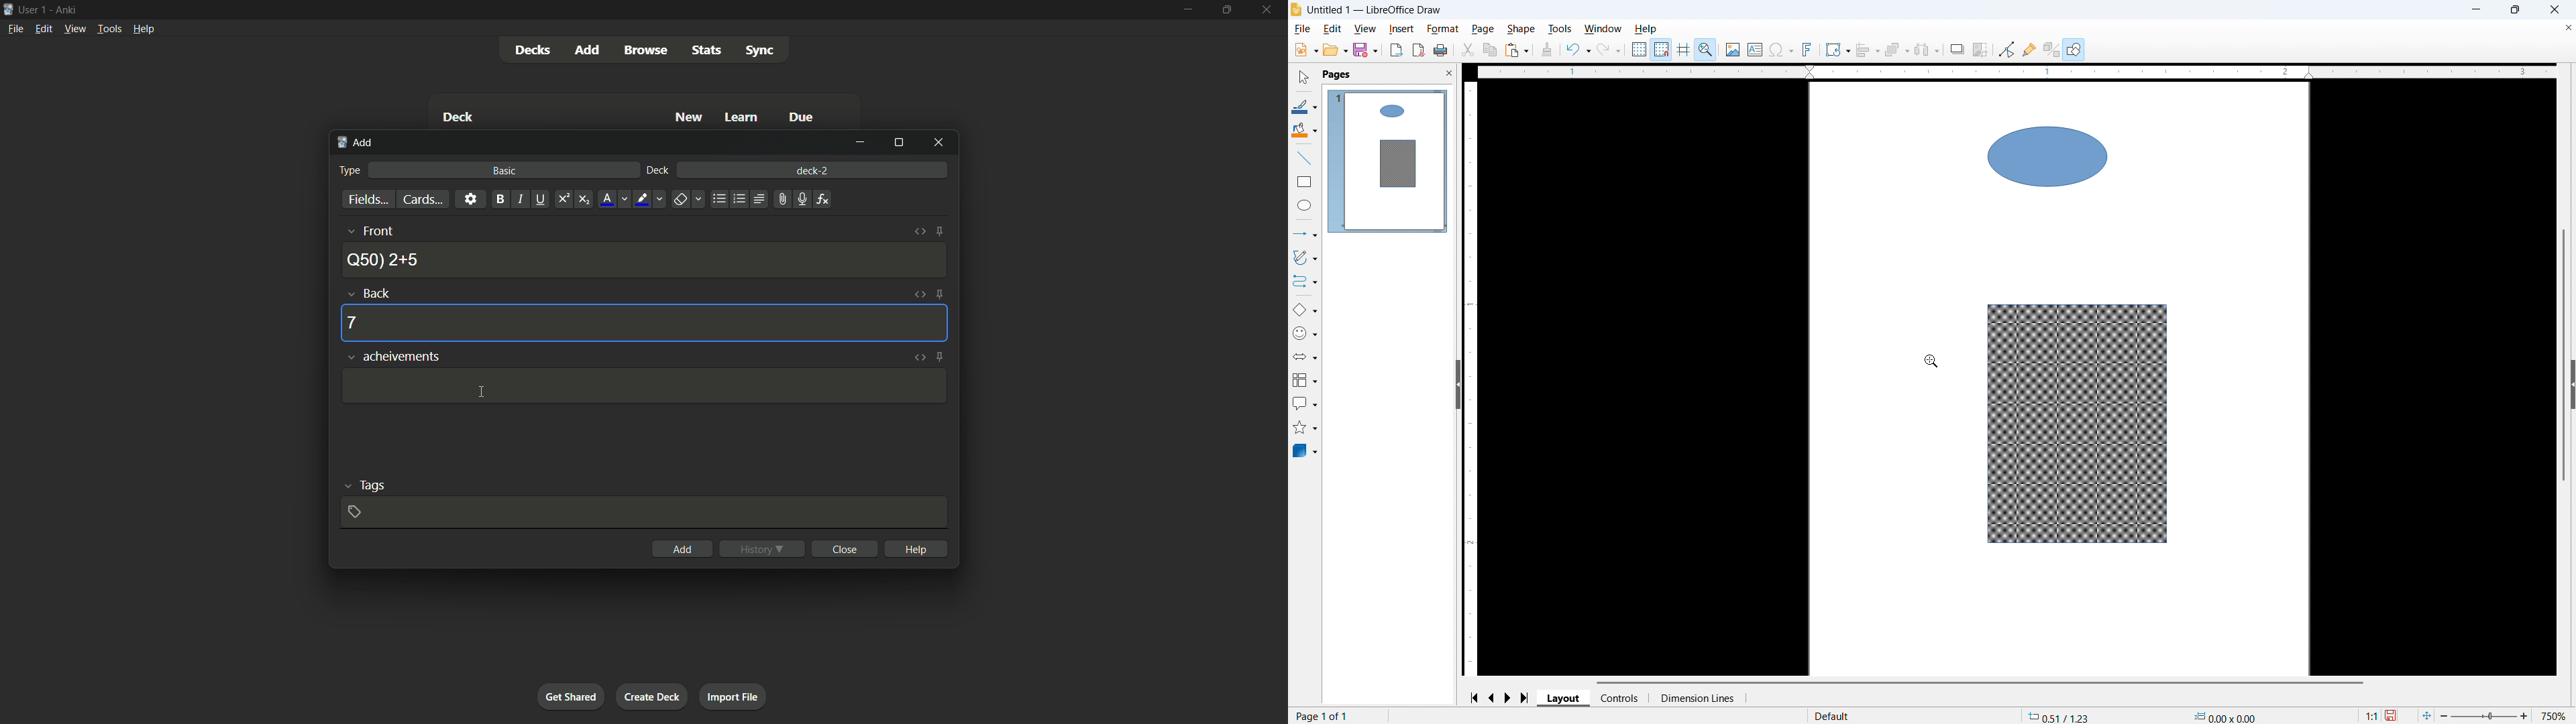  What do you see at coordinates (1401, 29) in the screenshot?
I see `Insert ` at bounding box center [1401, 29].